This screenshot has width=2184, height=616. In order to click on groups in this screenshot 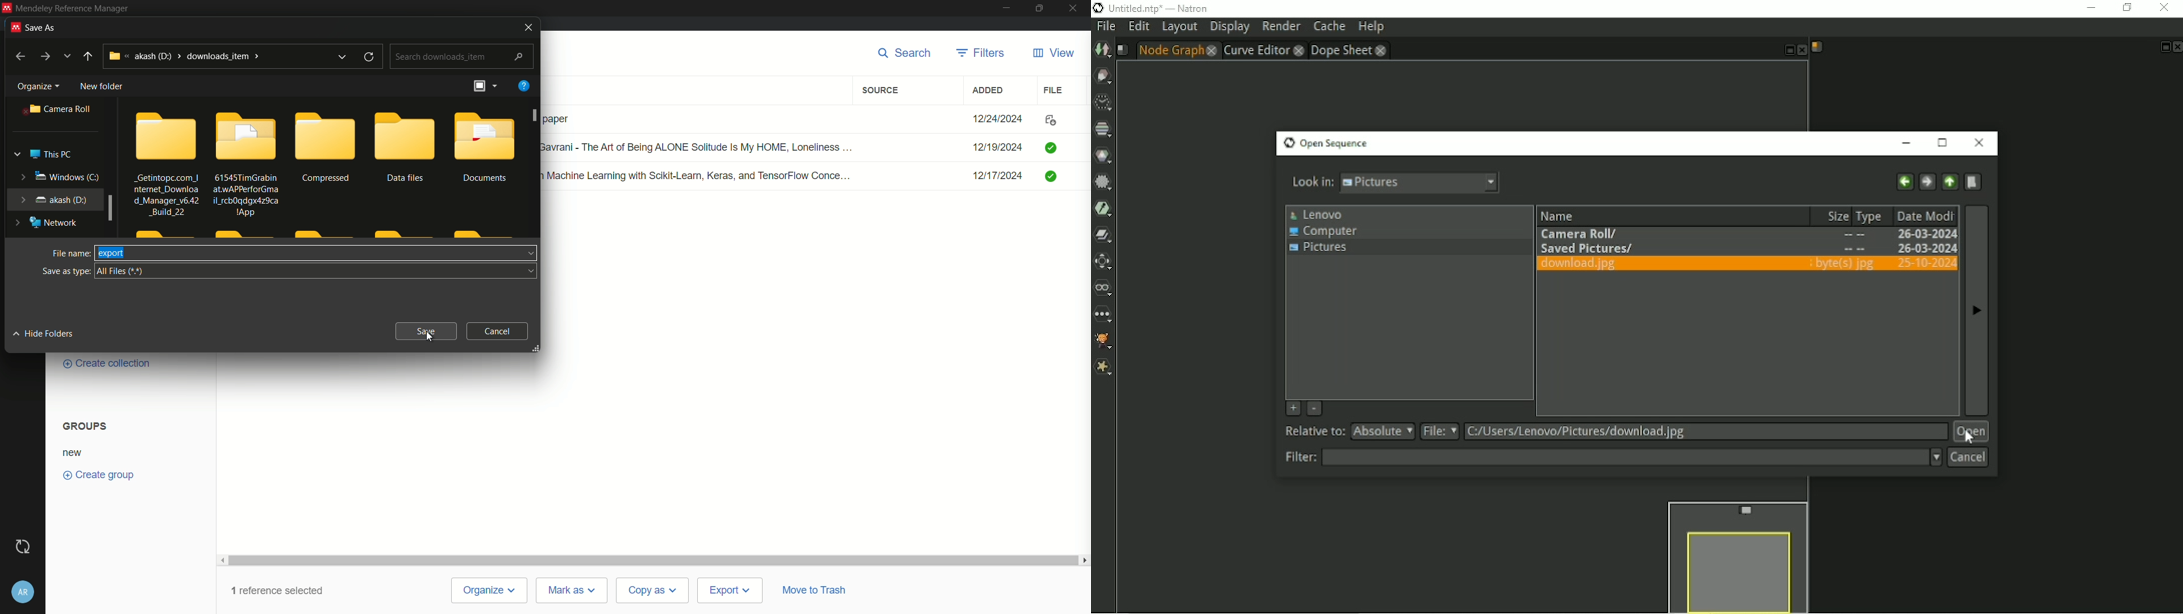, I will do `click(86, 426)`.